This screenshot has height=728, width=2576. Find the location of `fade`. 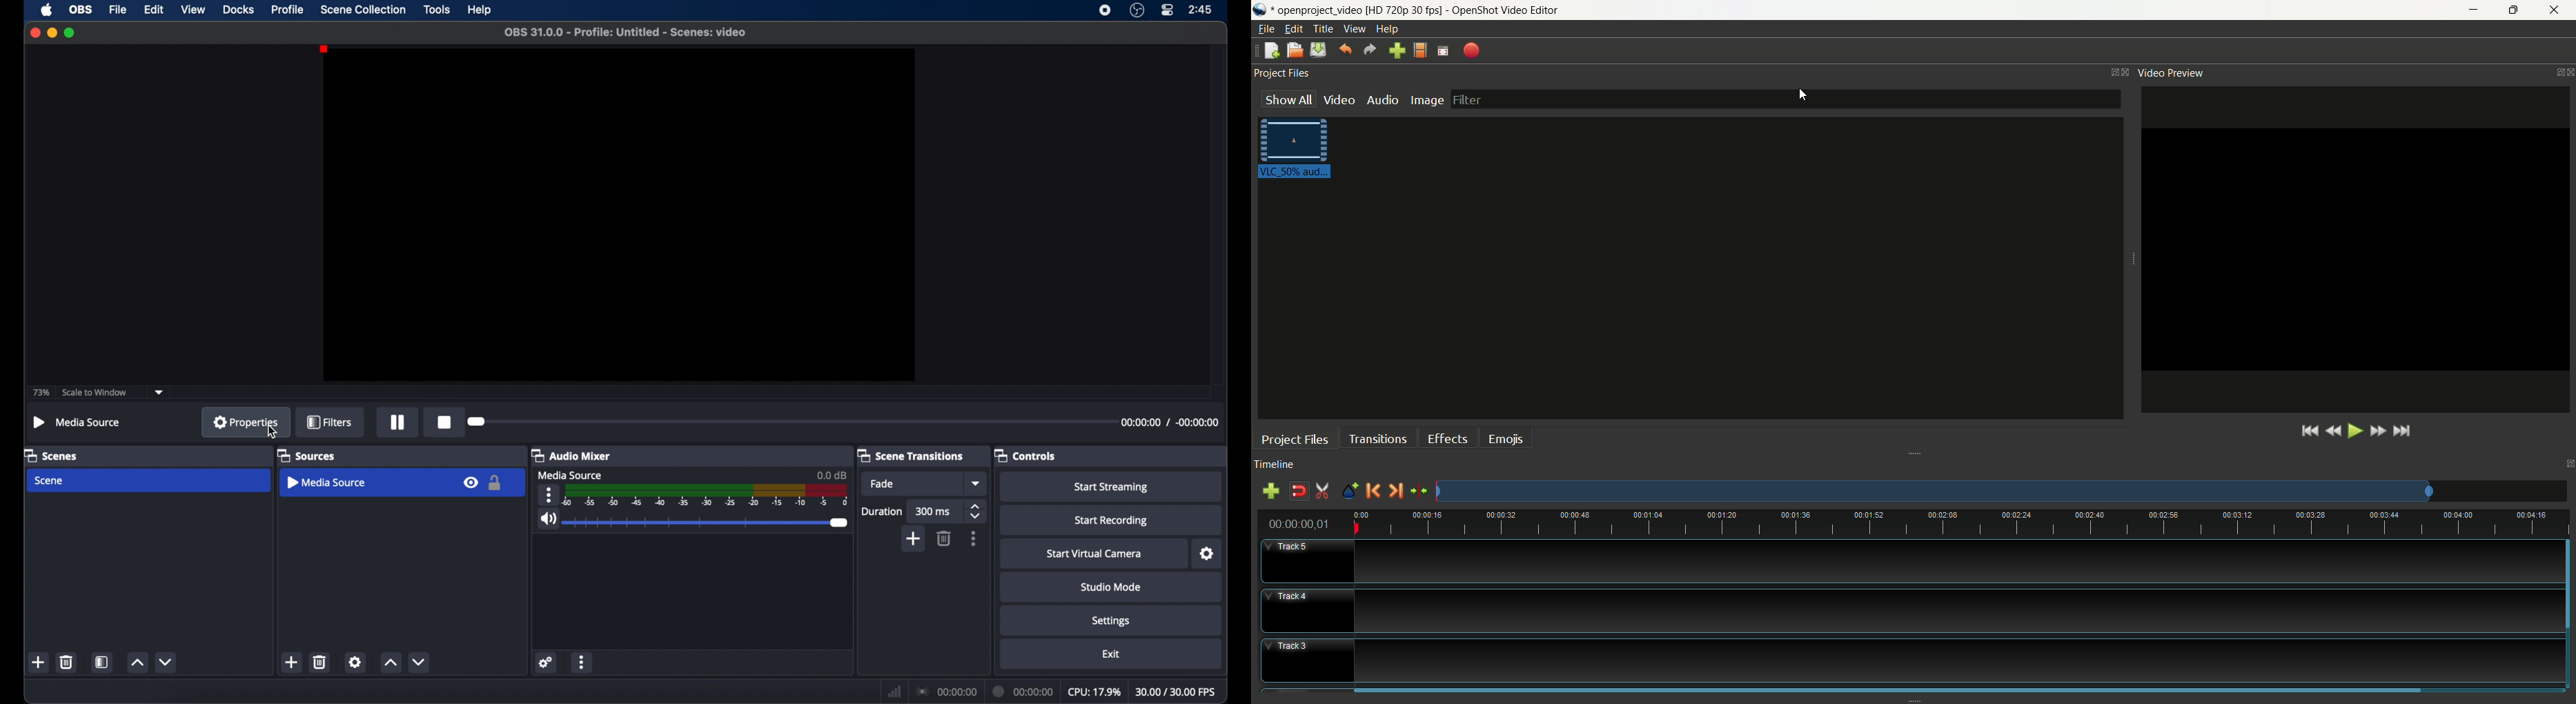

fade is located at coordinates (884, 484).